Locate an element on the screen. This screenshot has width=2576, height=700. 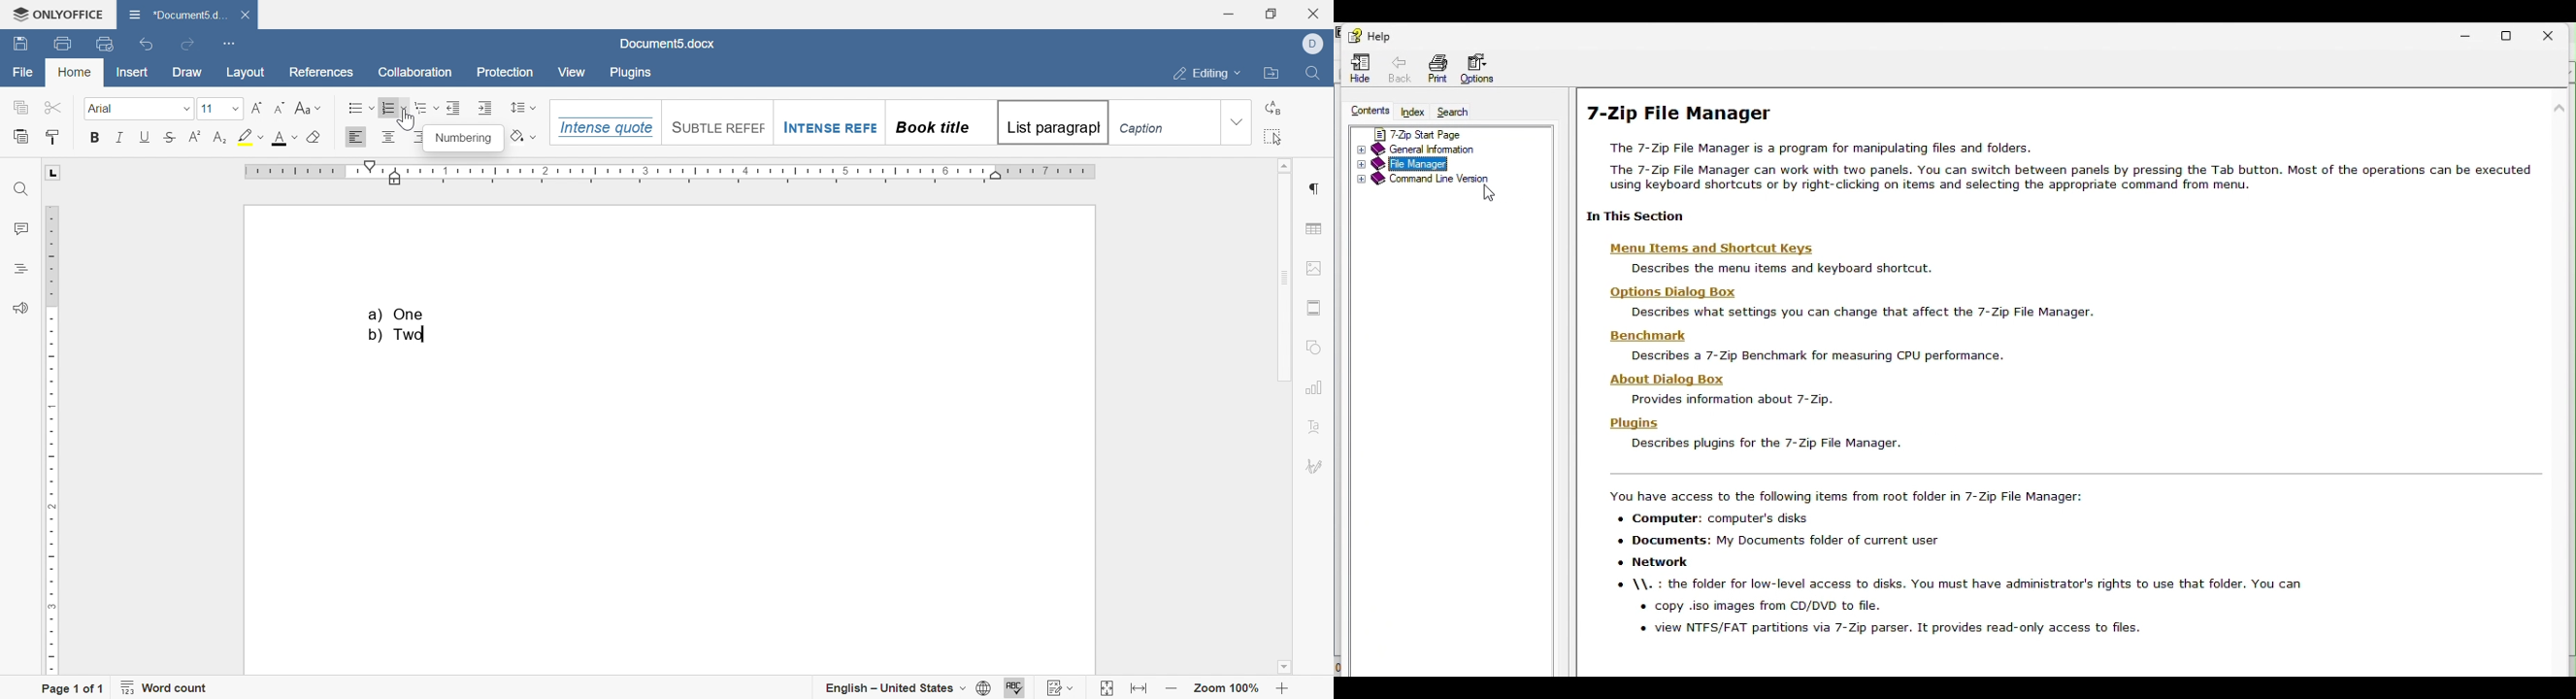
customize quick access toolbar is located at coordinates (230, 43).